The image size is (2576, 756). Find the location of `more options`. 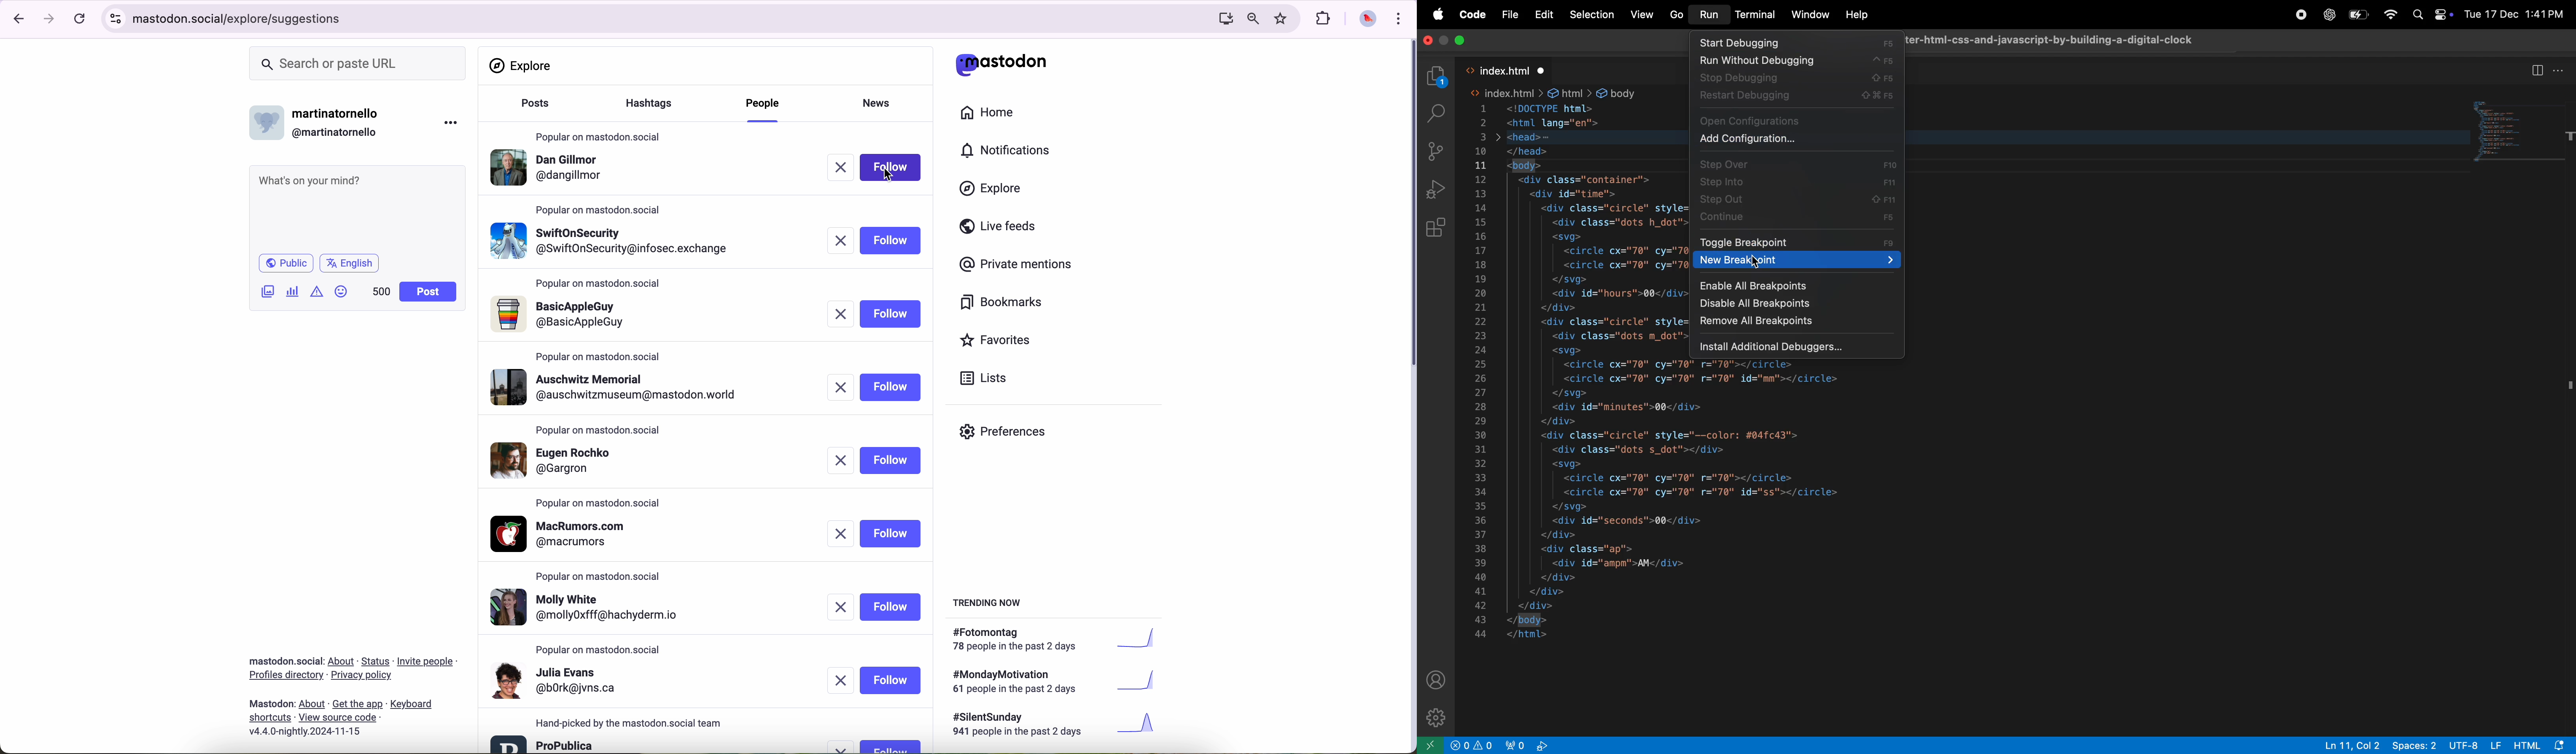

more options is located at coordinates (453, 122).